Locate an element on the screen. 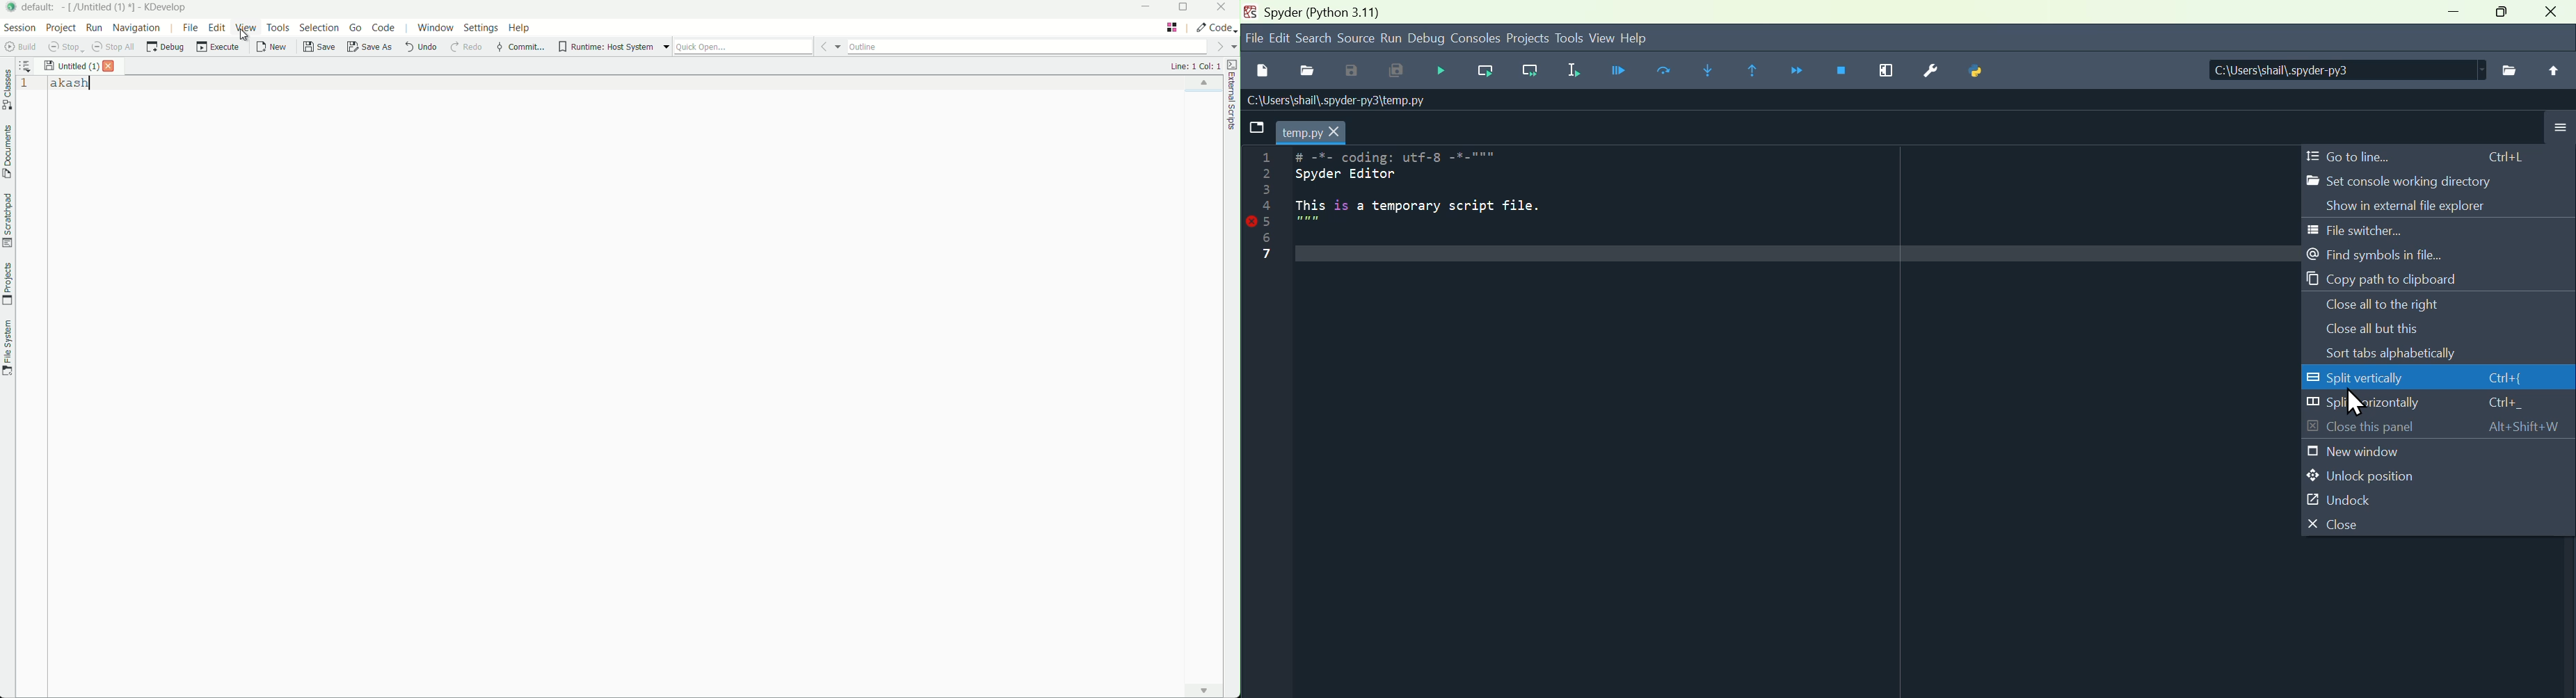 Image resolution: width=2576 pixels, height=700 pixels. Close all but this is located at coordinates (2424, 332).